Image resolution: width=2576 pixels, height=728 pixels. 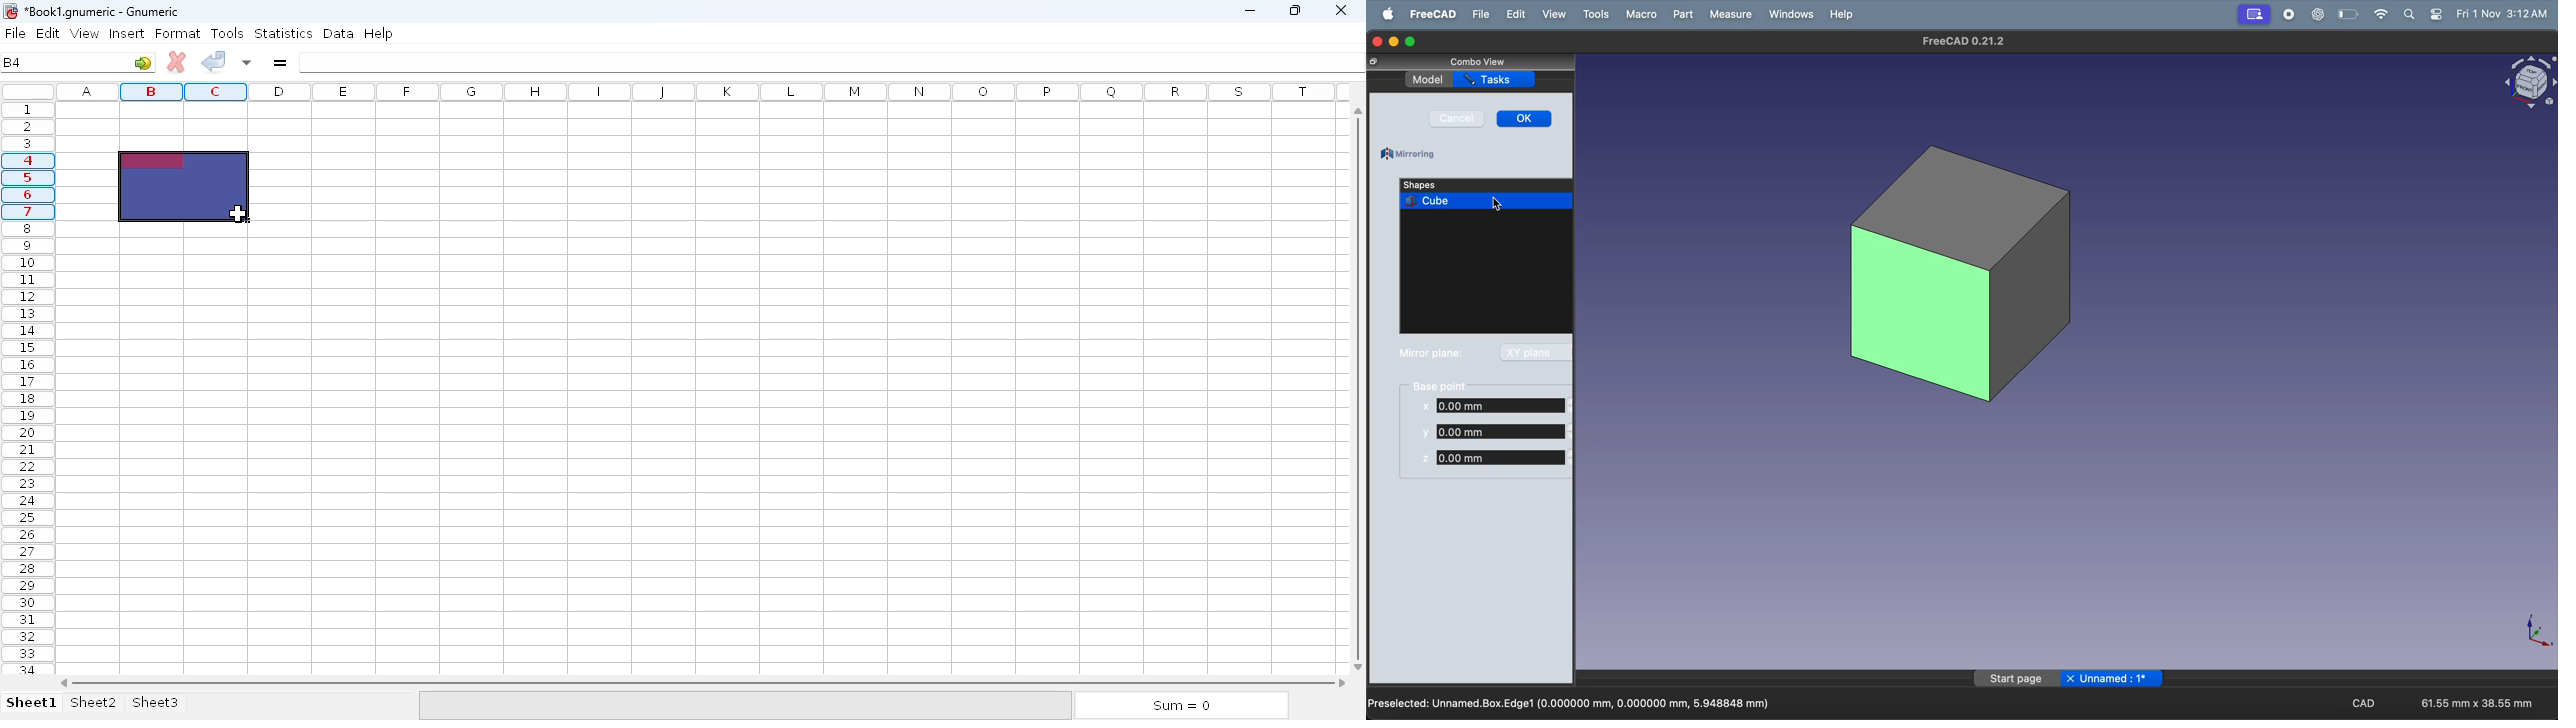 I want to click on sheet 1, so click(x=31, y=702).